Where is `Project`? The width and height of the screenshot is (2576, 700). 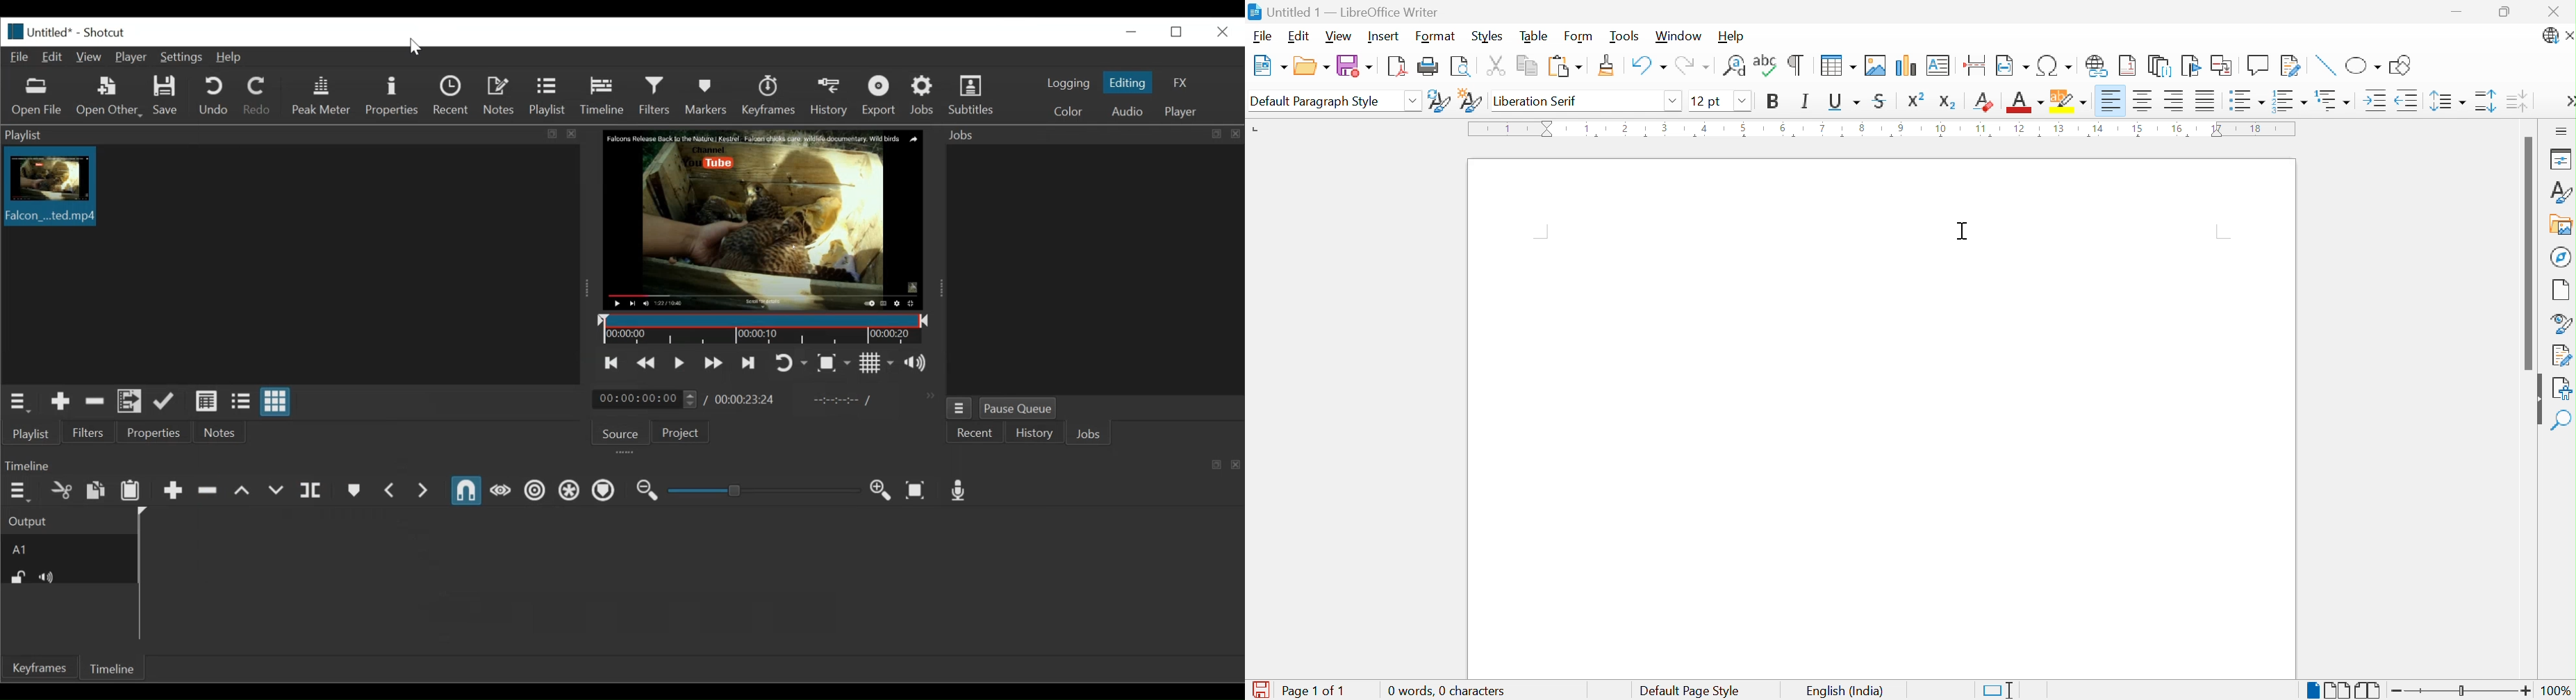
Project is located at coordinates (686, 434).